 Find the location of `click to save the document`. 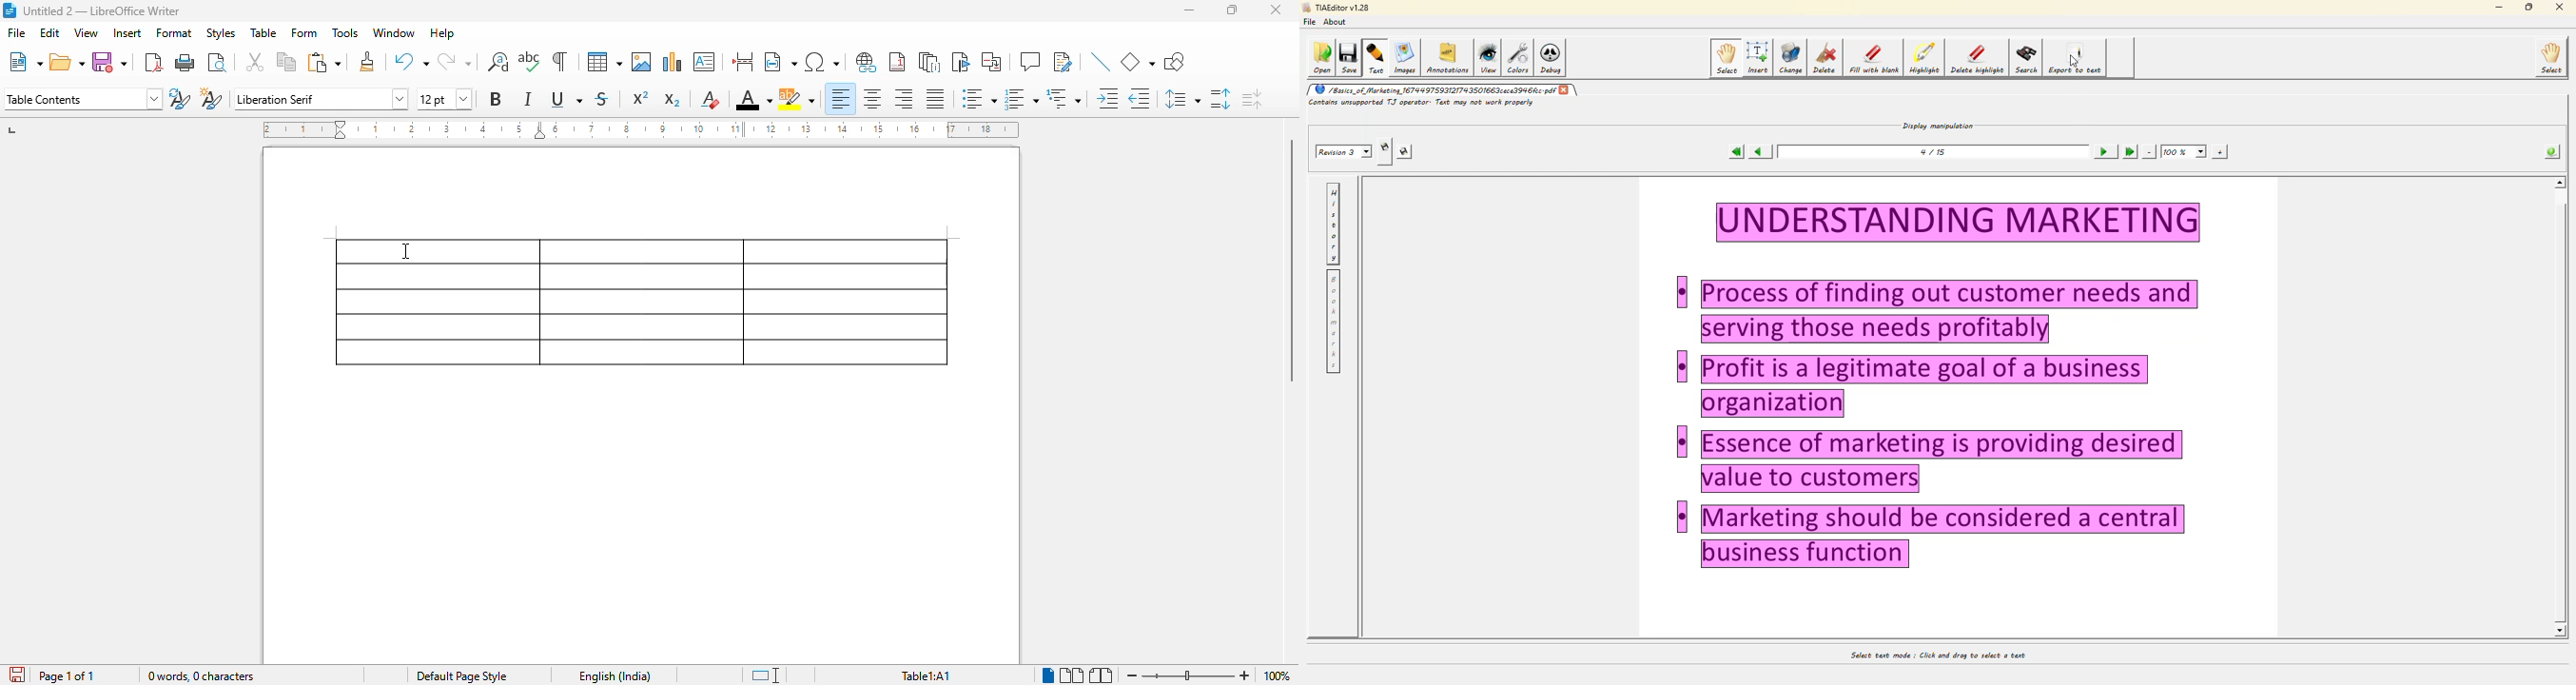

click to save the document is located at coordinates (18, 675).